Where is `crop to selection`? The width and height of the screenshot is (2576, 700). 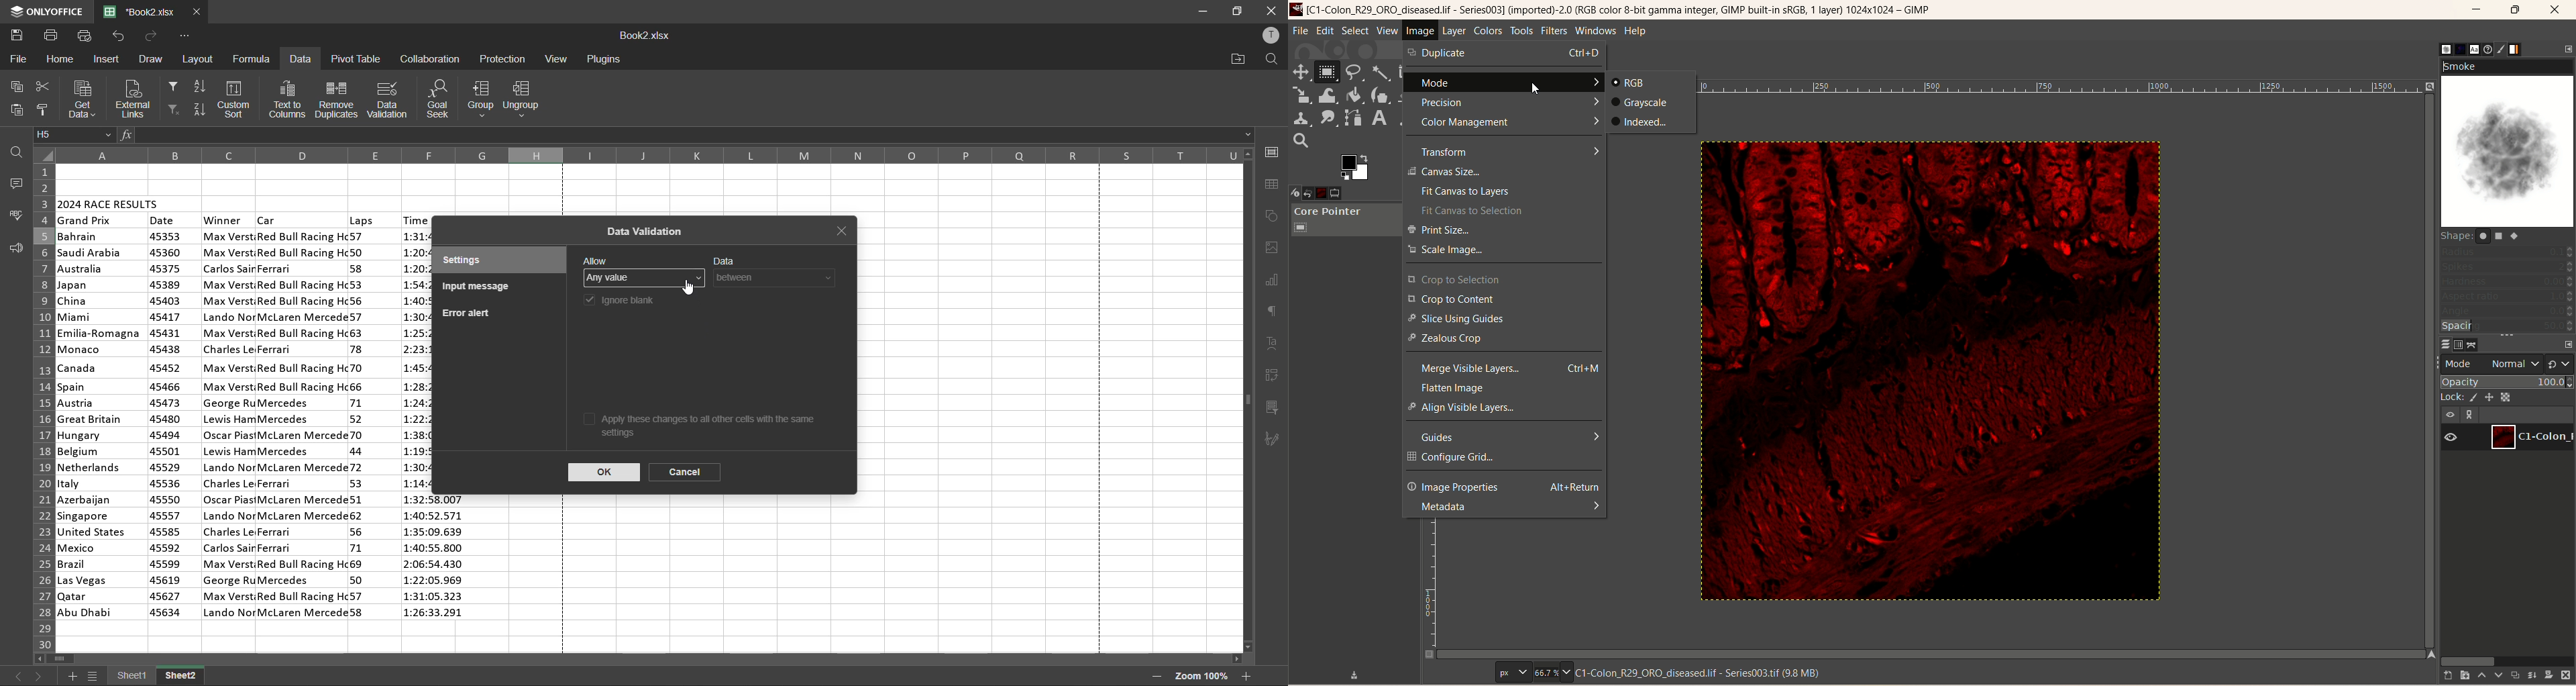
crop to selection is located at coordinates (1504, 279).